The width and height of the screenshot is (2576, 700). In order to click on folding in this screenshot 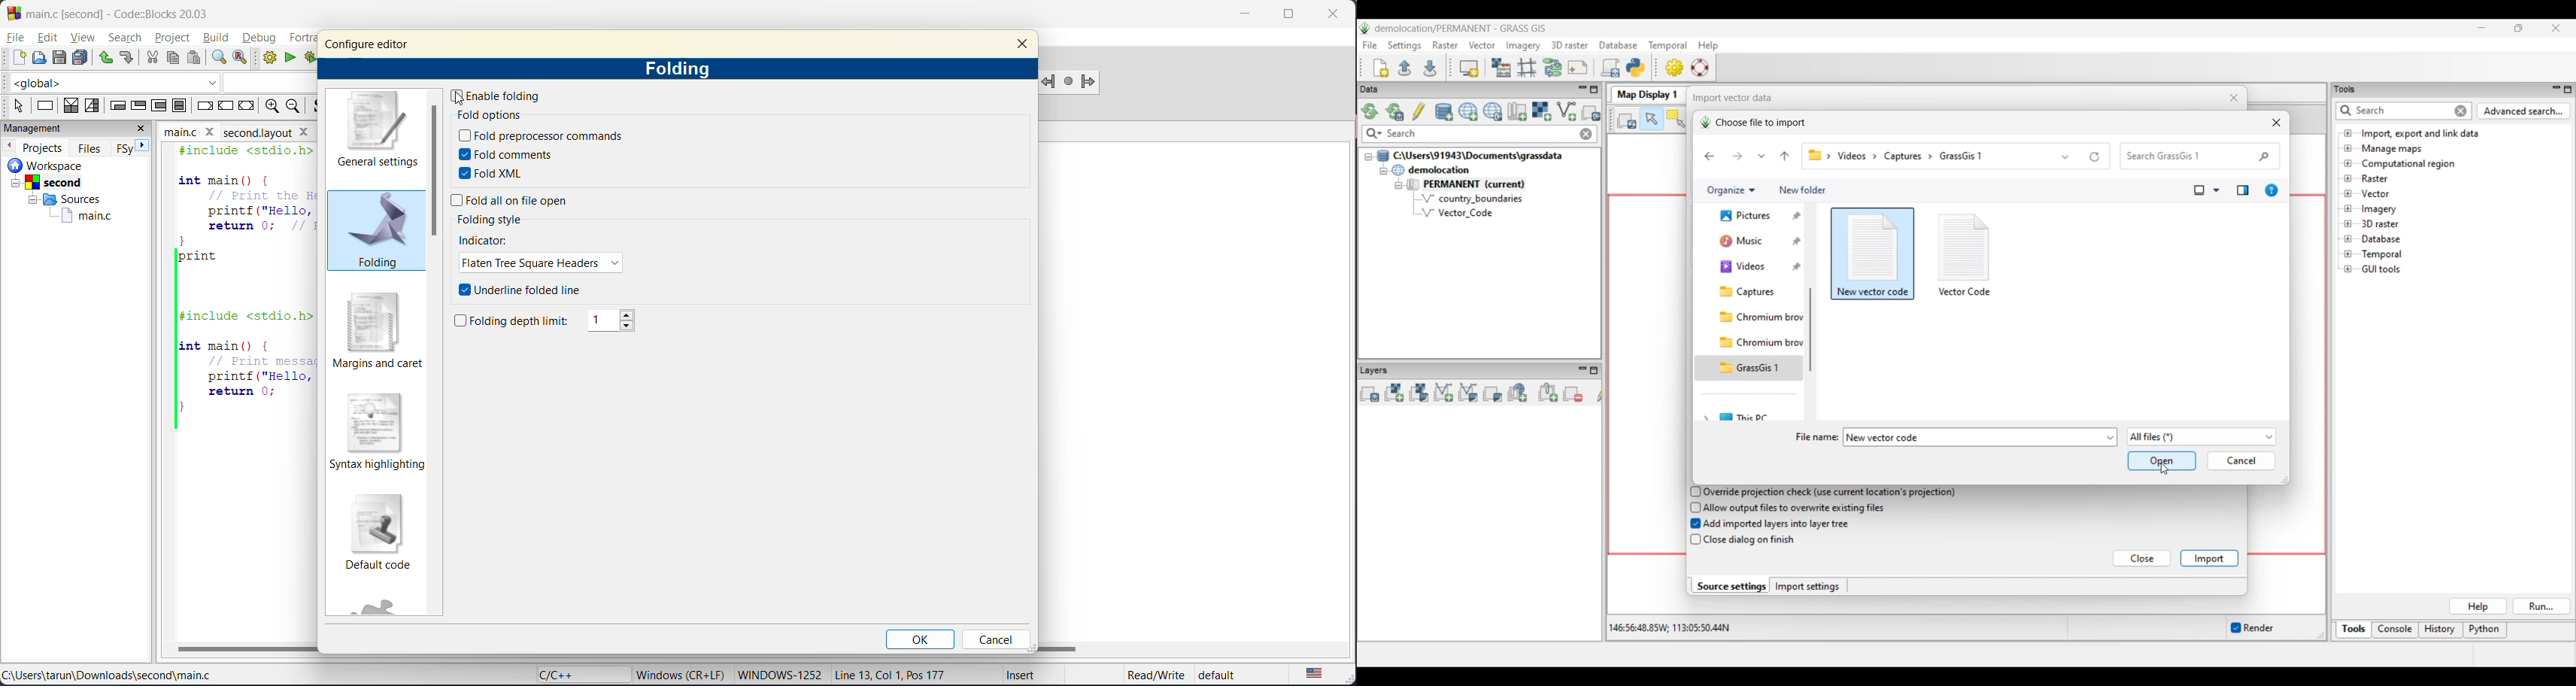, I will do `click(380, 235)`.